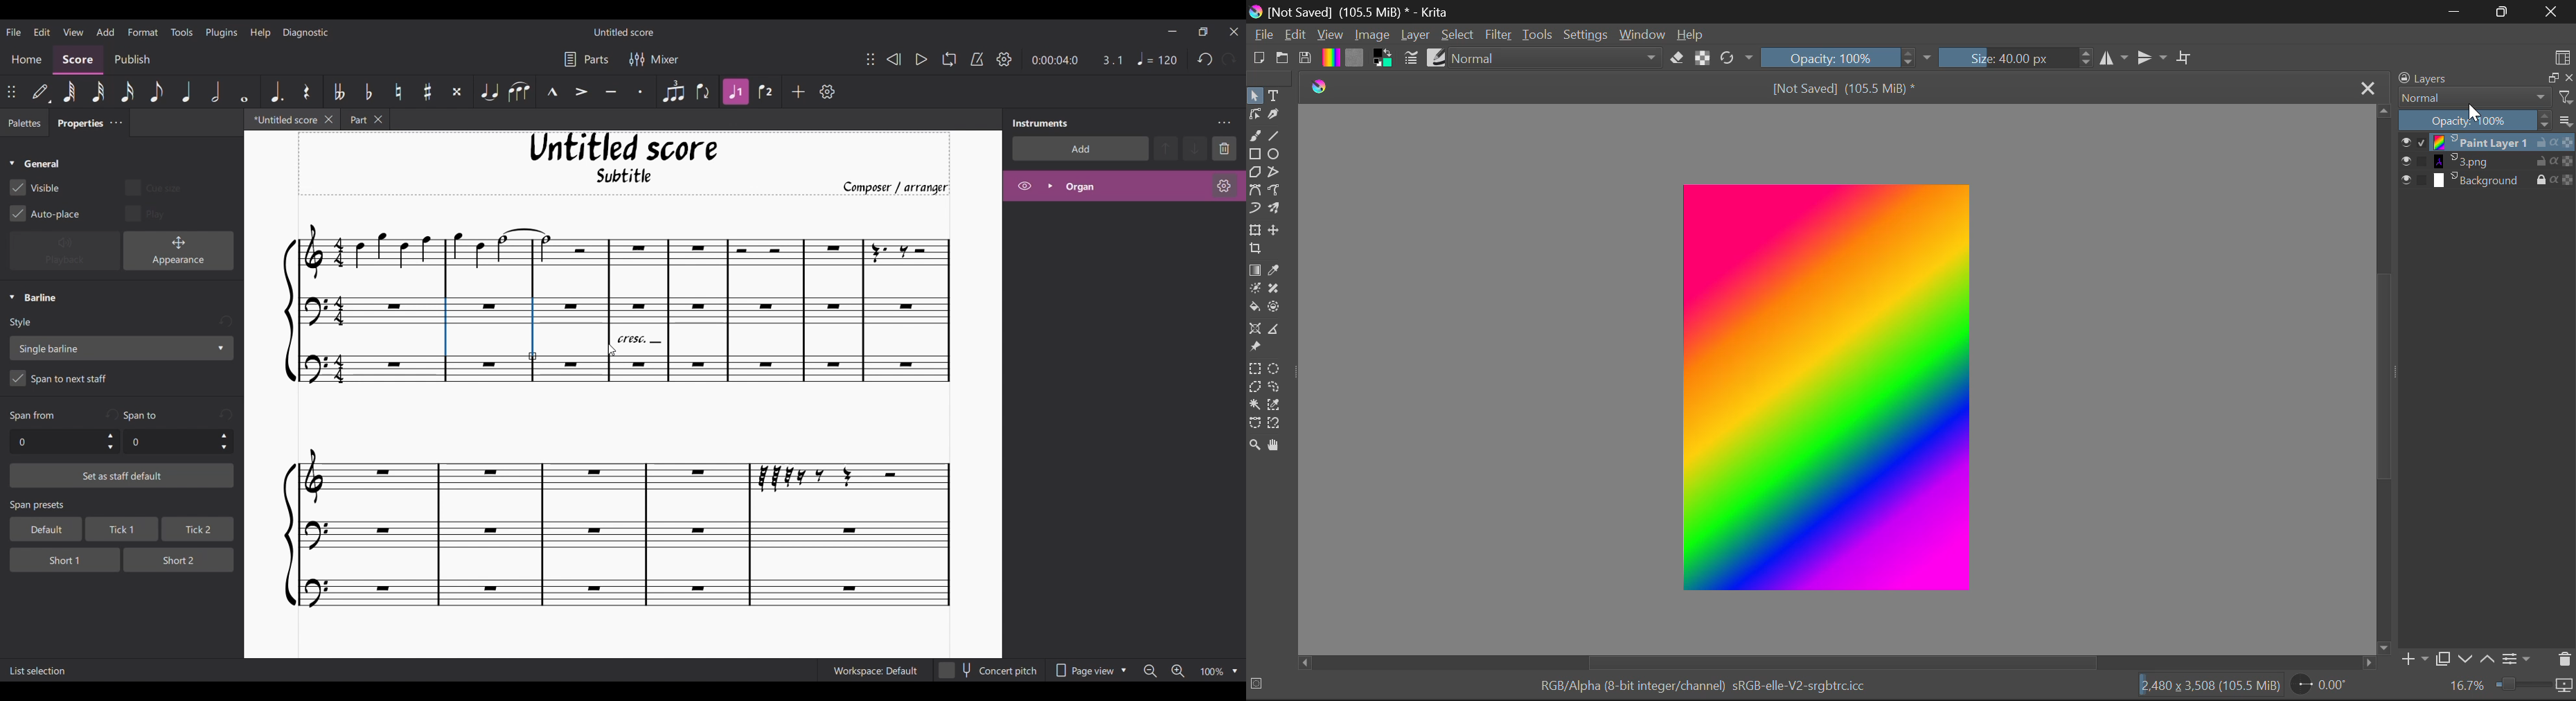 The image size is (2576, 728). Describe the element at coordinates (1256, 13) in the screenshot. I see `logo` at that location.